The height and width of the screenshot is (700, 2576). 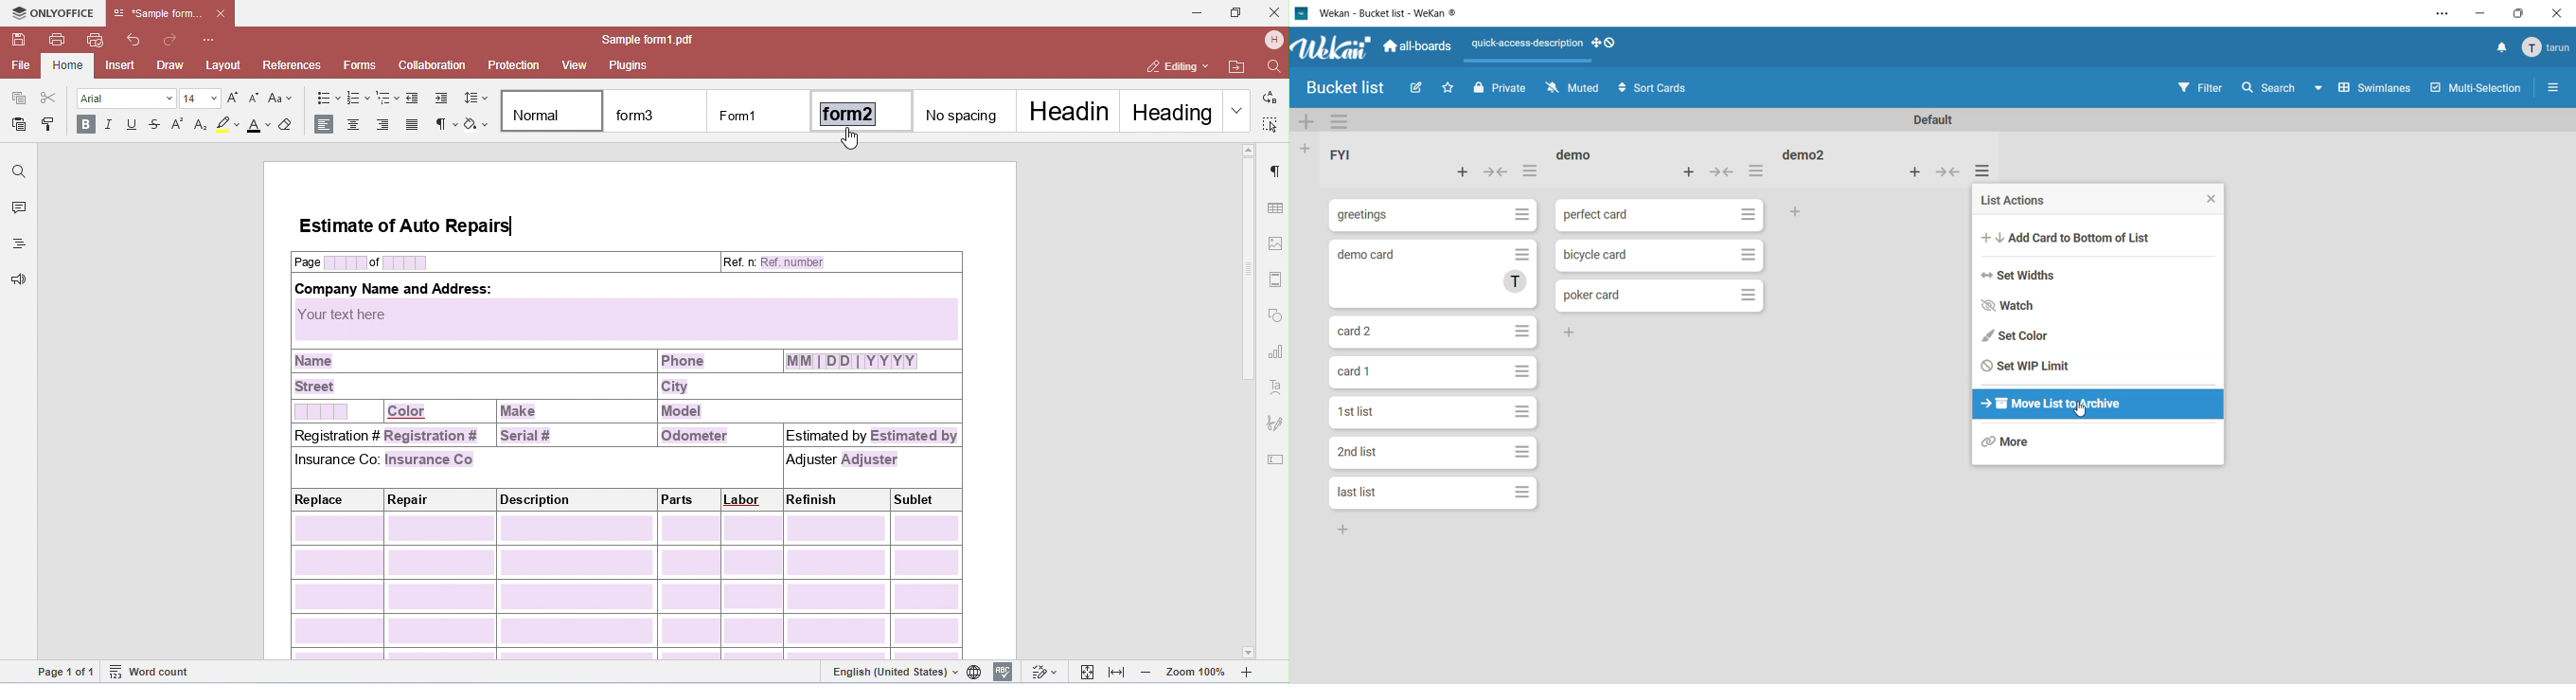 What do you see at coordinates (1687, 177) in the screenshot?
I see `add card` at bounding box center [1687, 177].